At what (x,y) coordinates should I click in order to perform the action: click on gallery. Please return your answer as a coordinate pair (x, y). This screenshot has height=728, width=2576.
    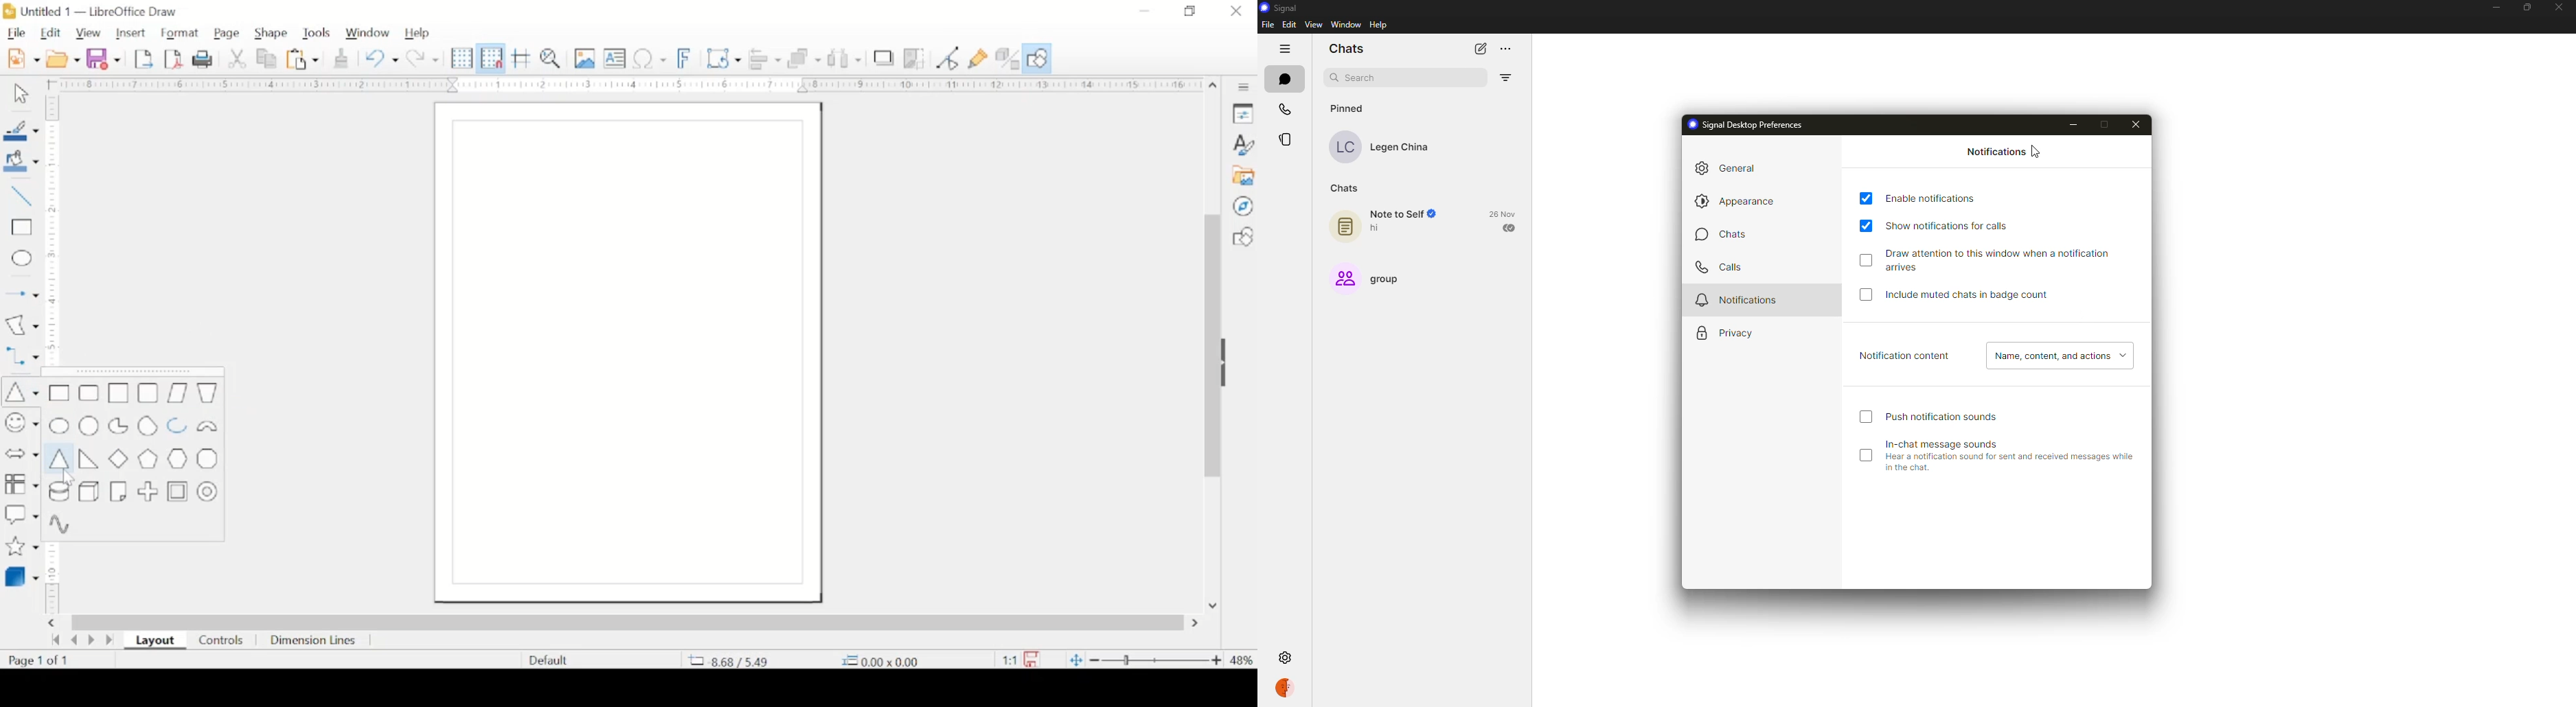
    Looking at the image, I should click on (1244, 176).